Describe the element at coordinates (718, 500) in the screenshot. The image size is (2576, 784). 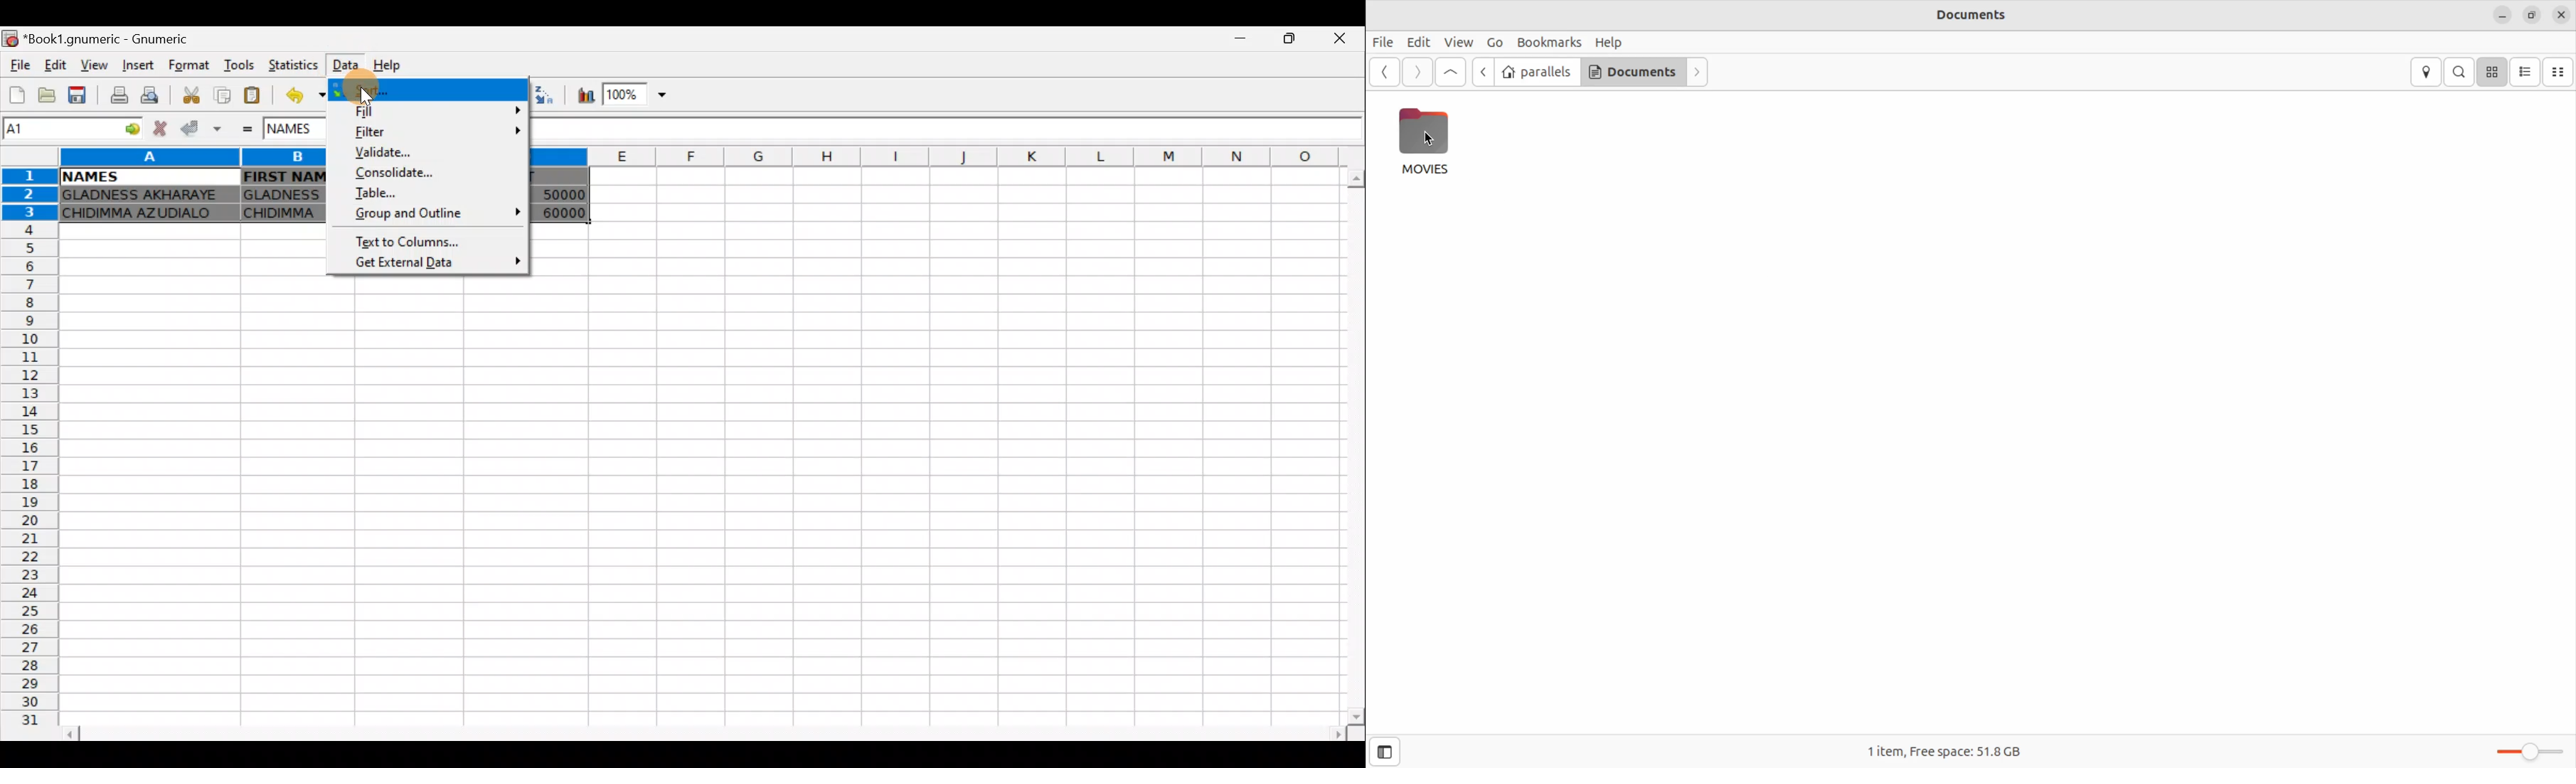
I see `Cells` at that location.